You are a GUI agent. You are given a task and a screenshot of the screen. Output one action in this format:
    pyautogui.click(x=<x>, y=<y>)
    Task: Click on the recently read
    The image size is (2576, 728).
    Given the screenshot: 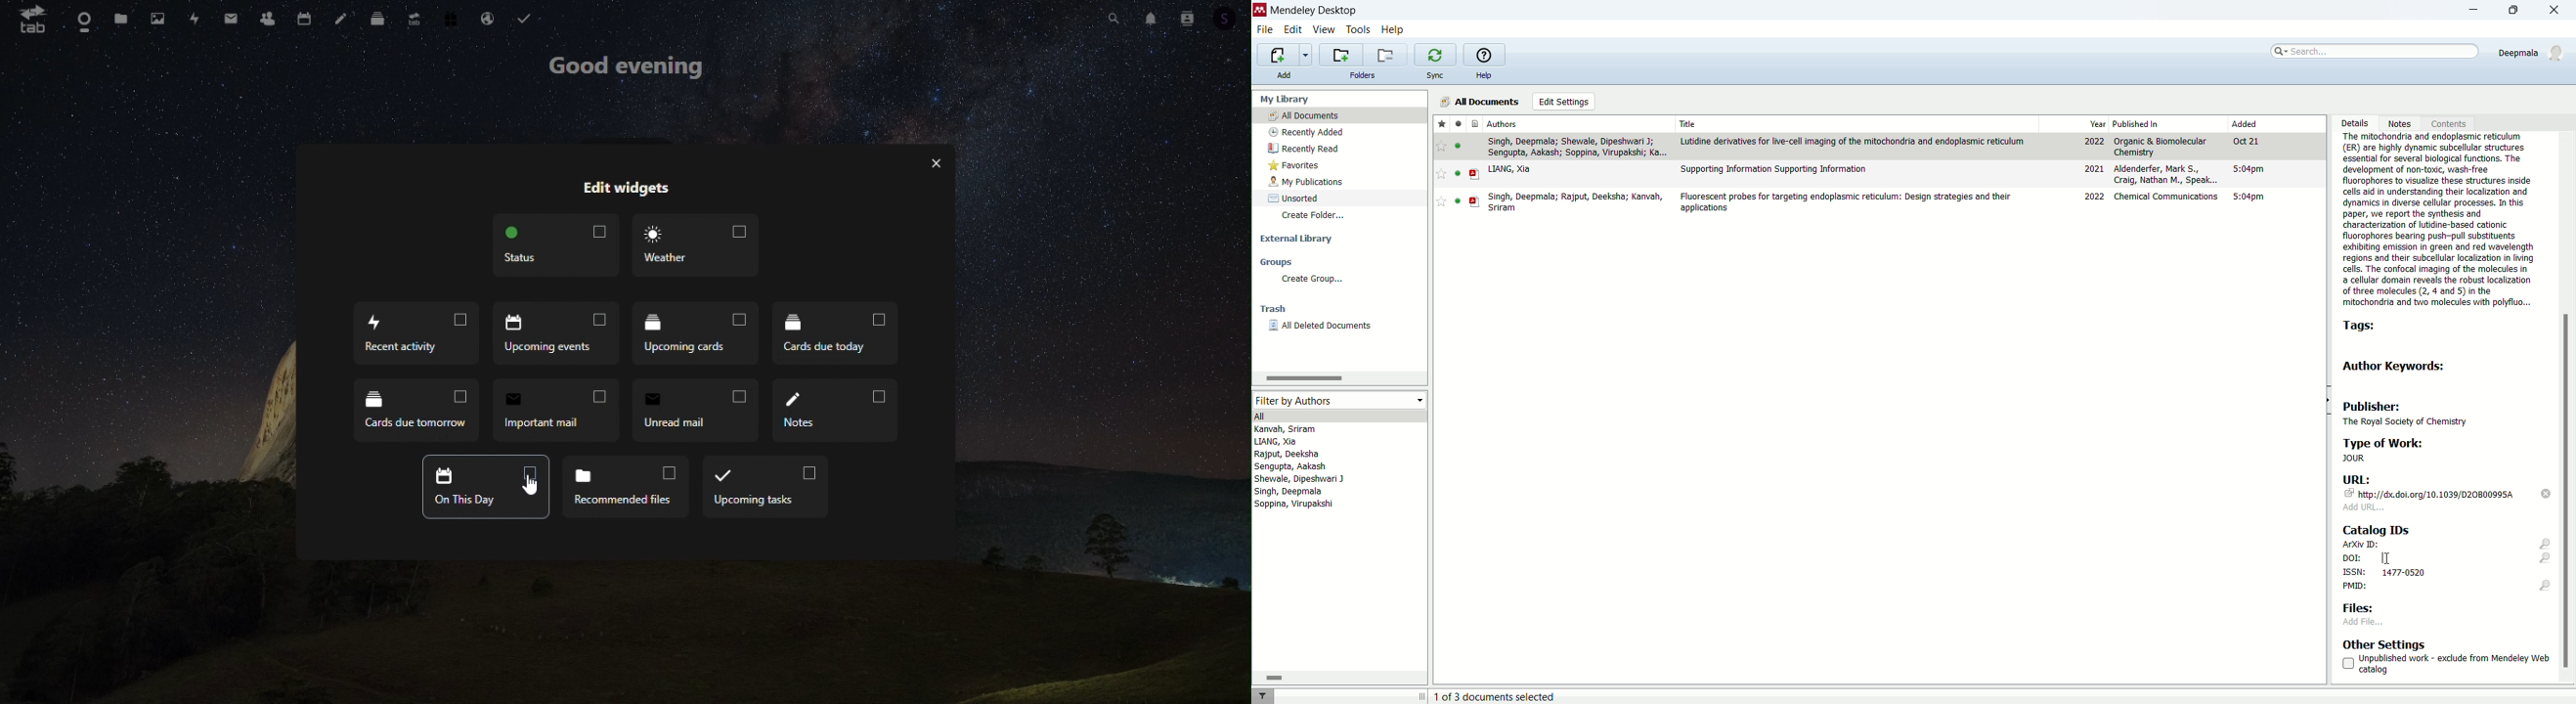 What is the action you would take?
    pyautogui.click(x=1303, y=148)
    